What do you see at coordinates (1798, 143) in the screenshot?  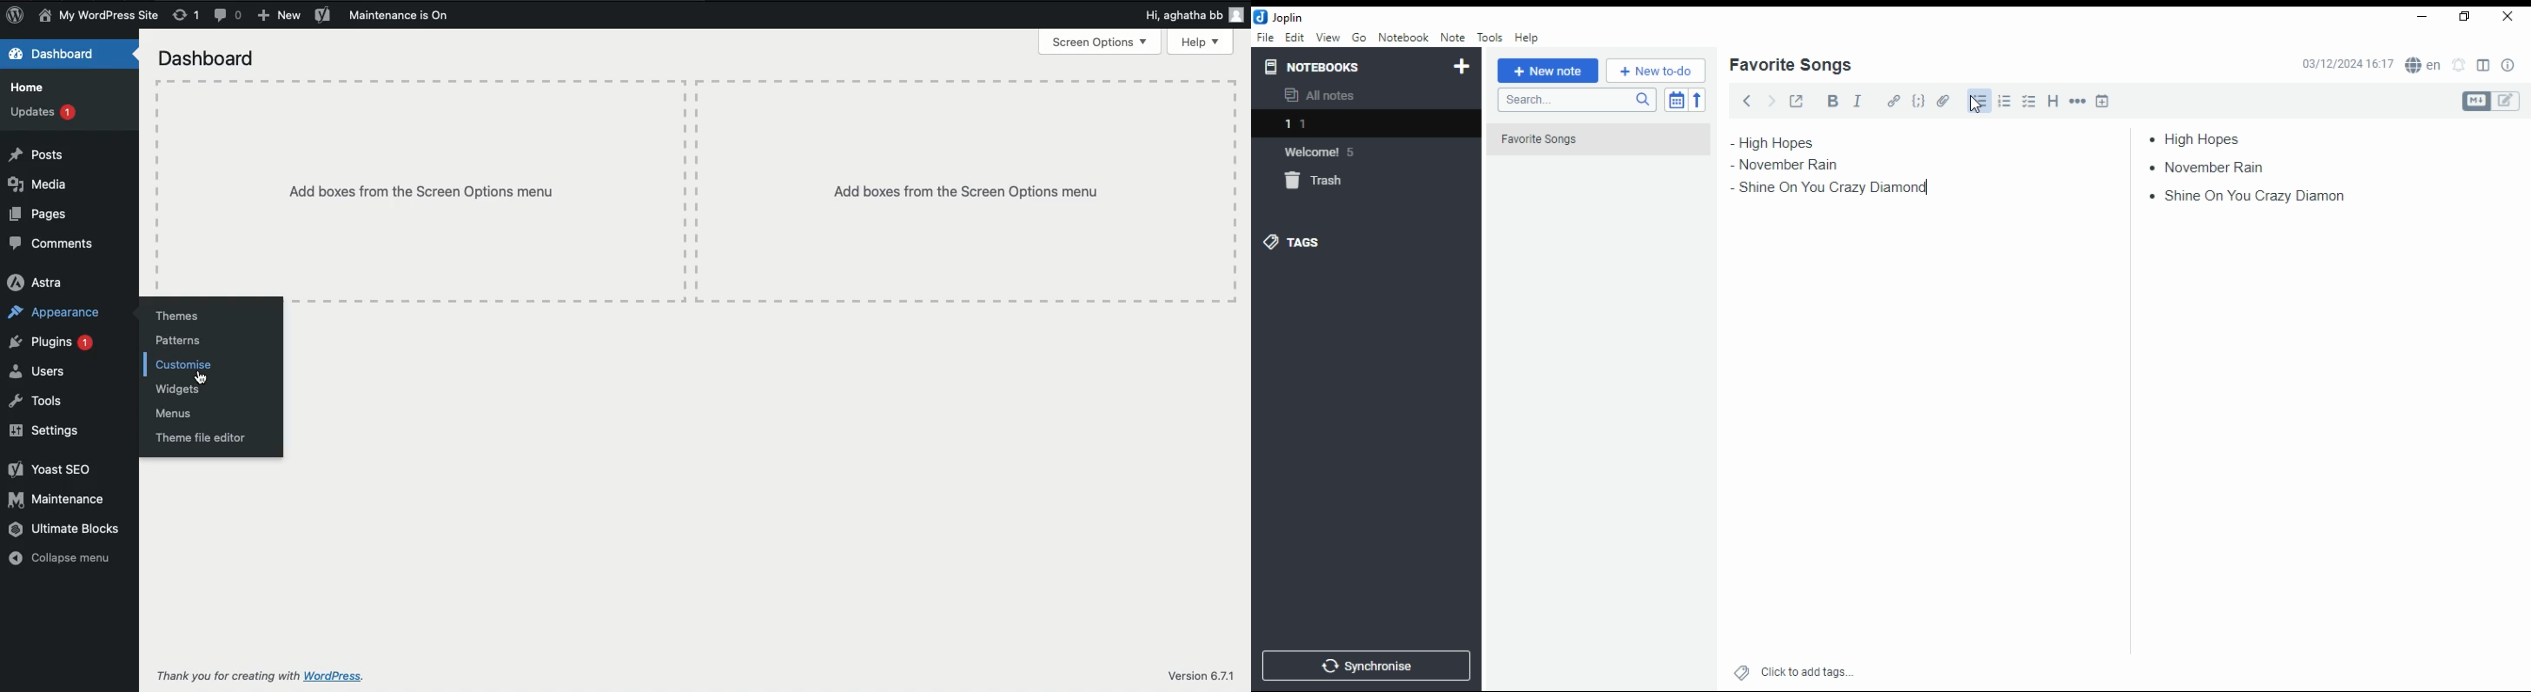 I see `high hopes` at bounding box center [1798, 143].